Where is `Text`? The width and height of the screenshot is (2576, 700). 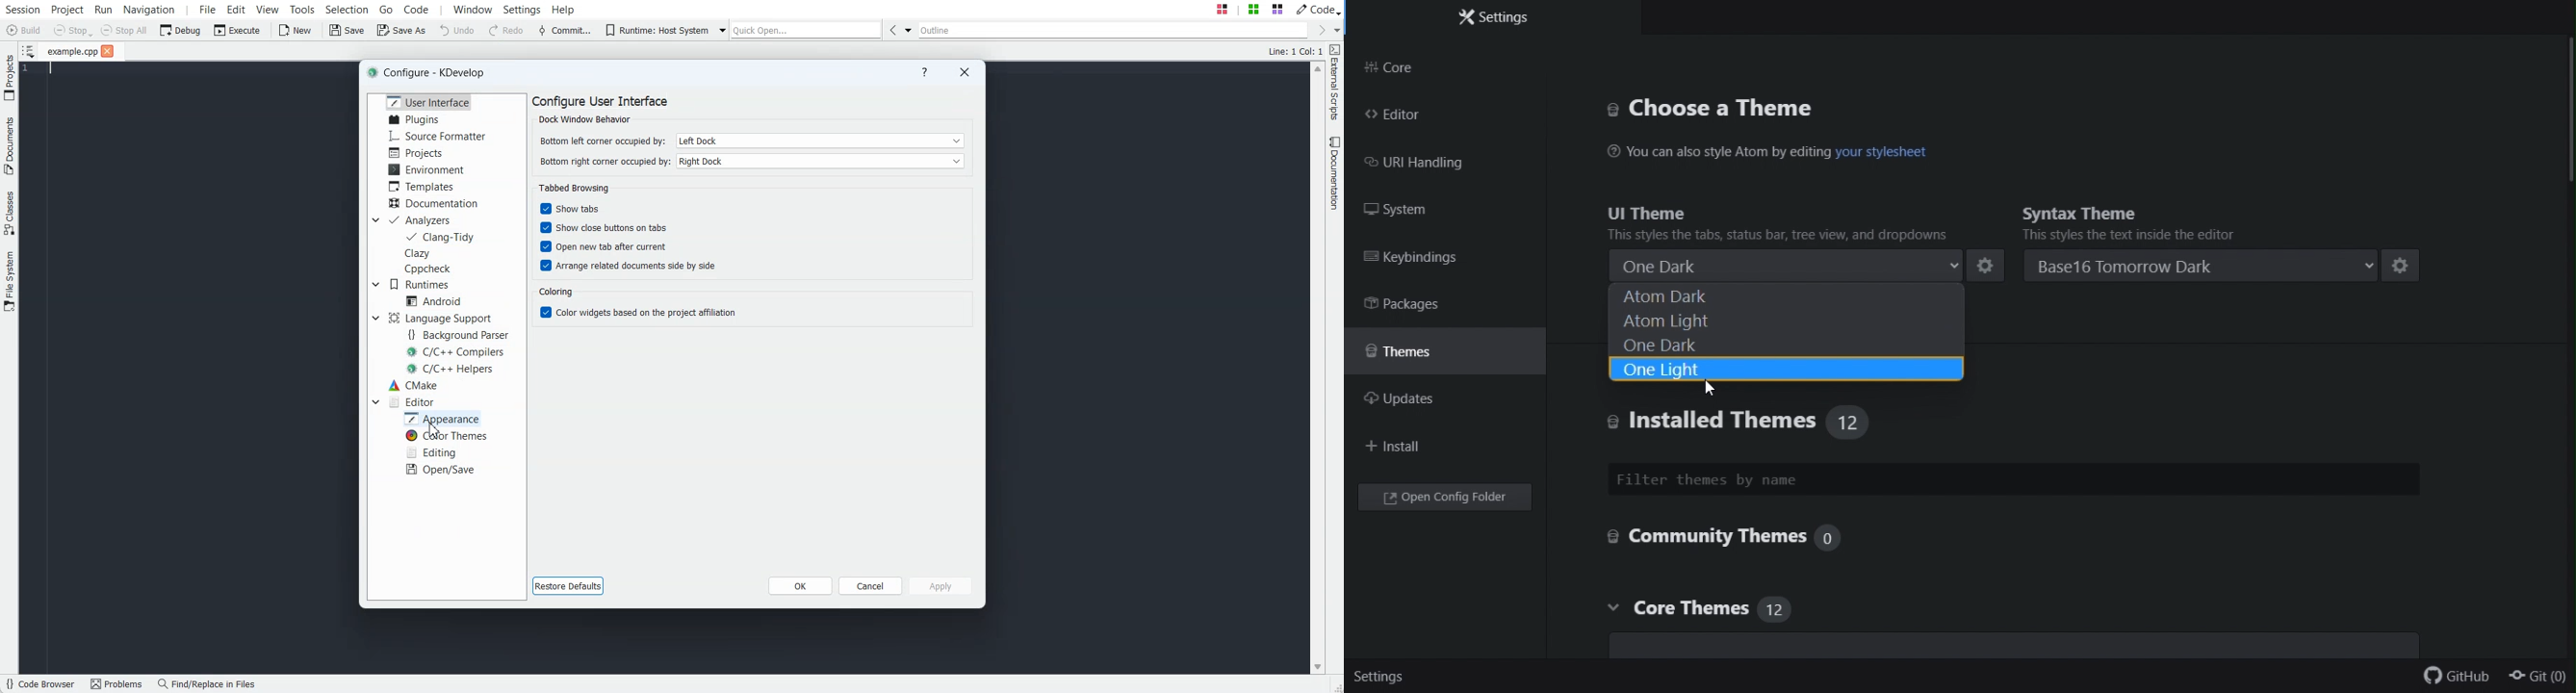 Text is located at coordinates (575, 188).